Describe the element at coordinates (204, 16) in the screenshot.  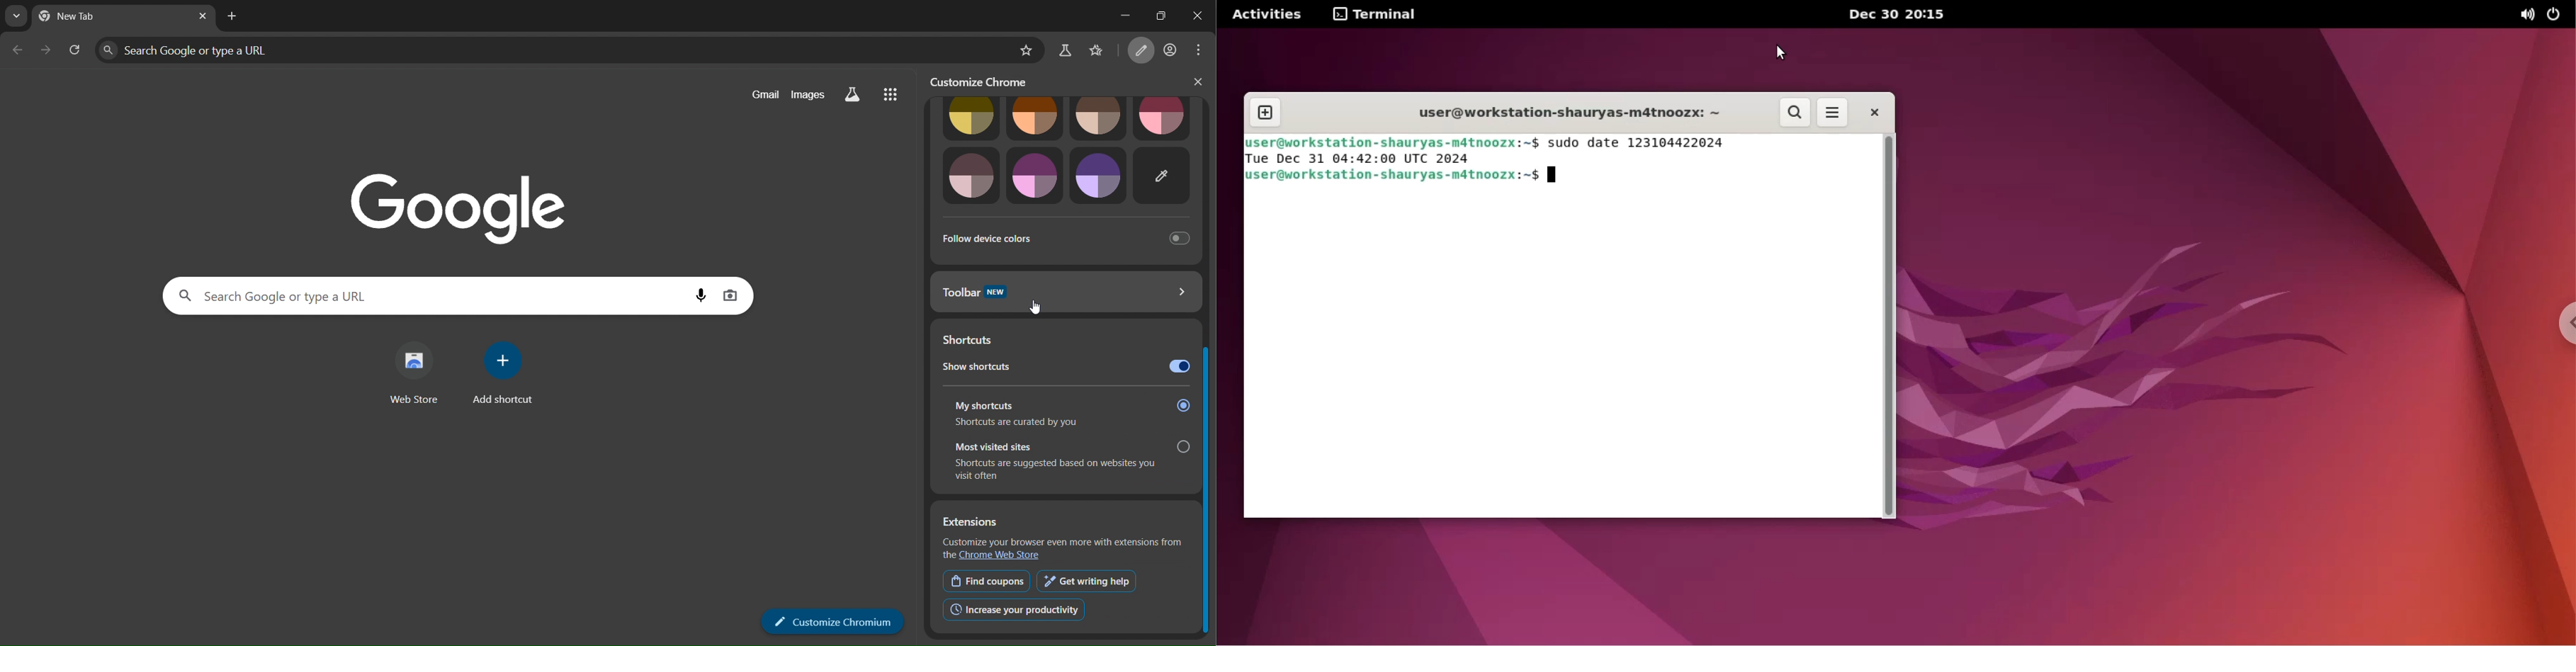
I see `close tab` at that location.